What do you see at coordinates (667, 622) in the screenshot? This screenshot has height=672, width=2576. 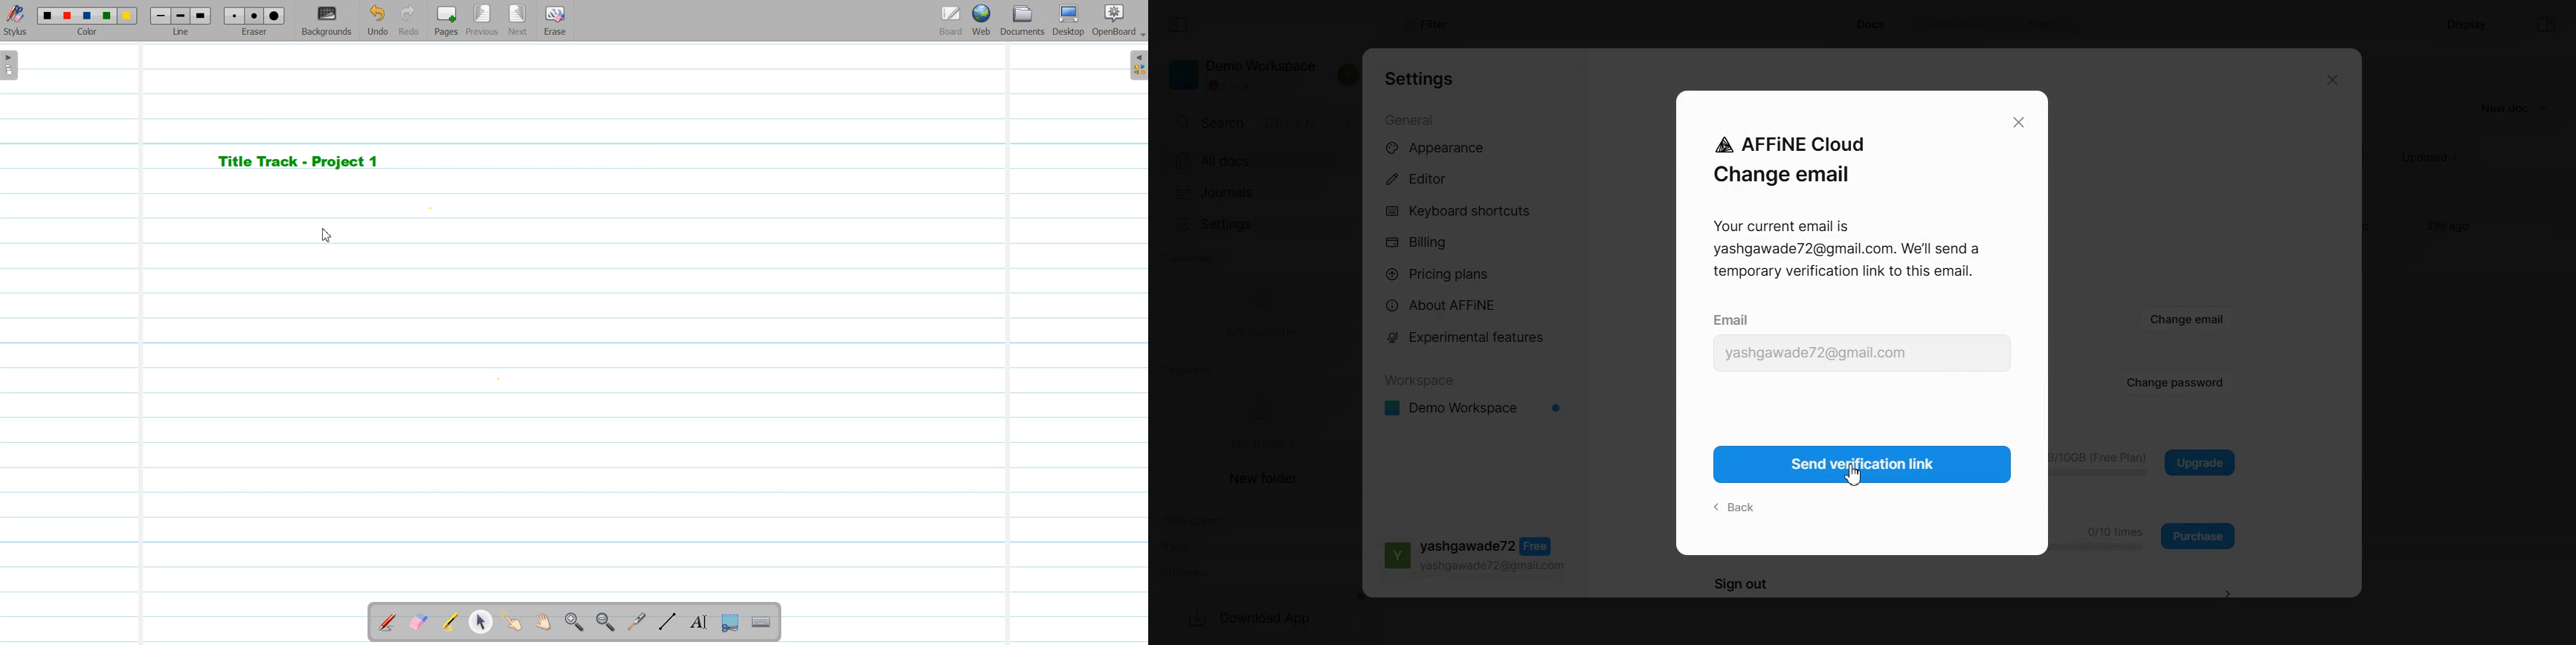 I see `Draw Lines` at bounding box center [667, 622].